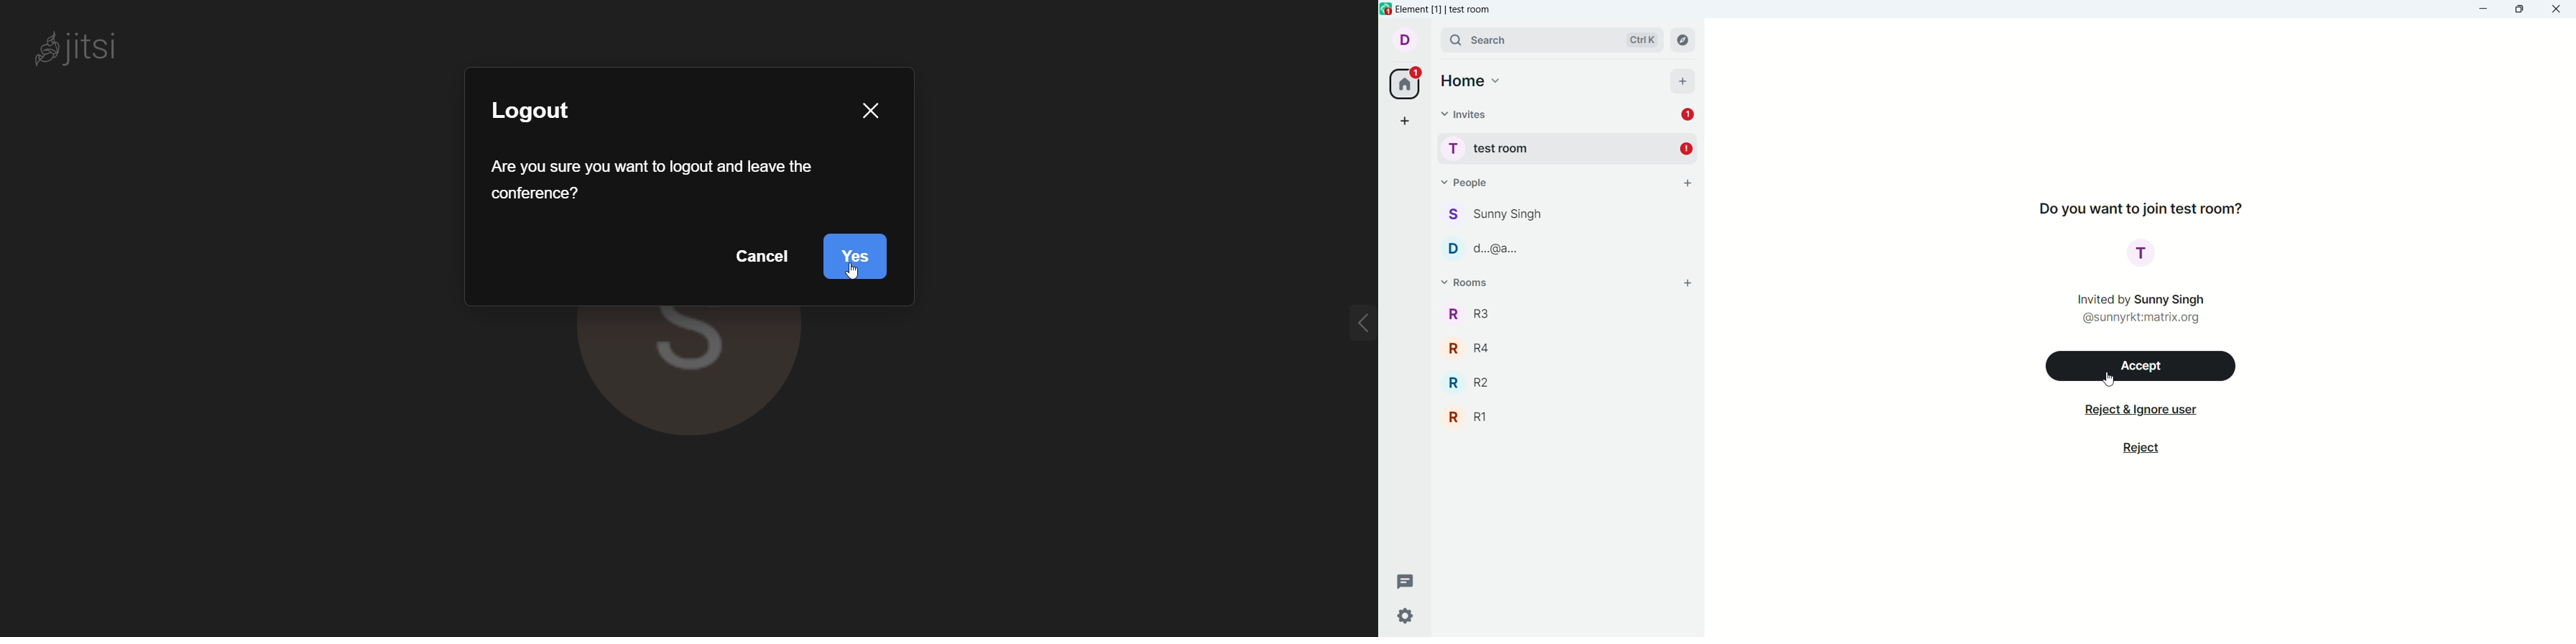  Describe the element at coordinates (1565, 381) in the screenshot. I see `R2` at that location.